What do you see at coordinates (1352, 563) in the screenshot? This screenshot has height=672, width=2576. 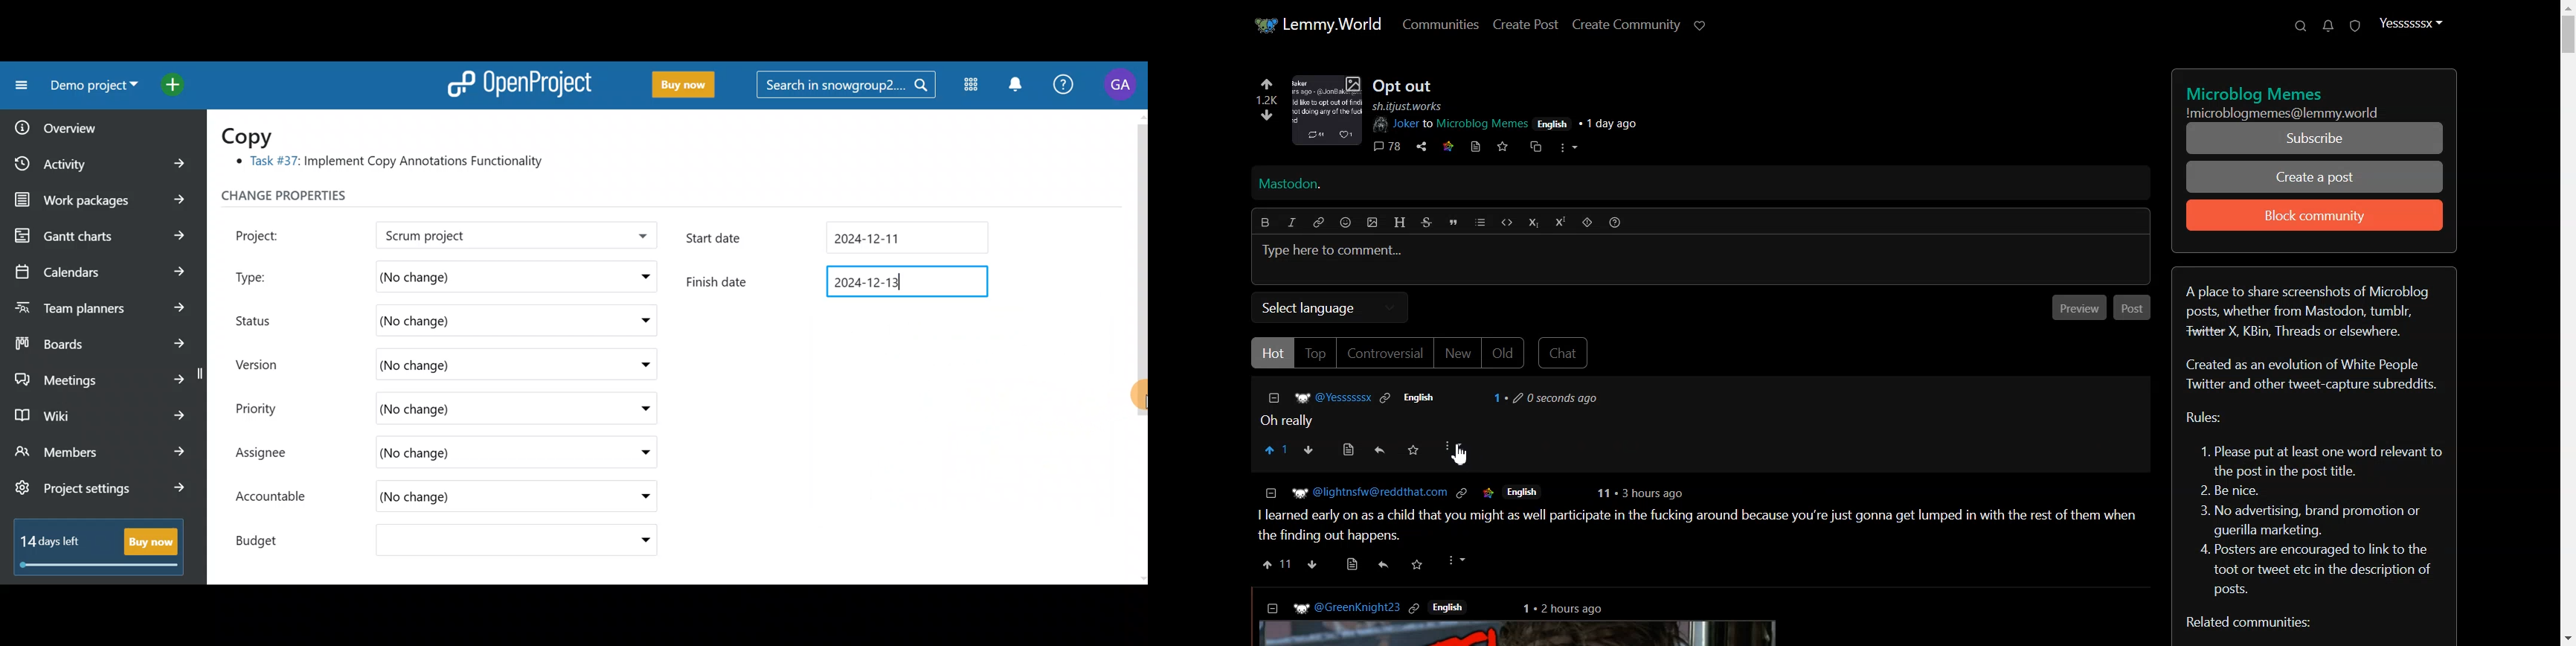 I see `view` at bounding box center [1352, 563].